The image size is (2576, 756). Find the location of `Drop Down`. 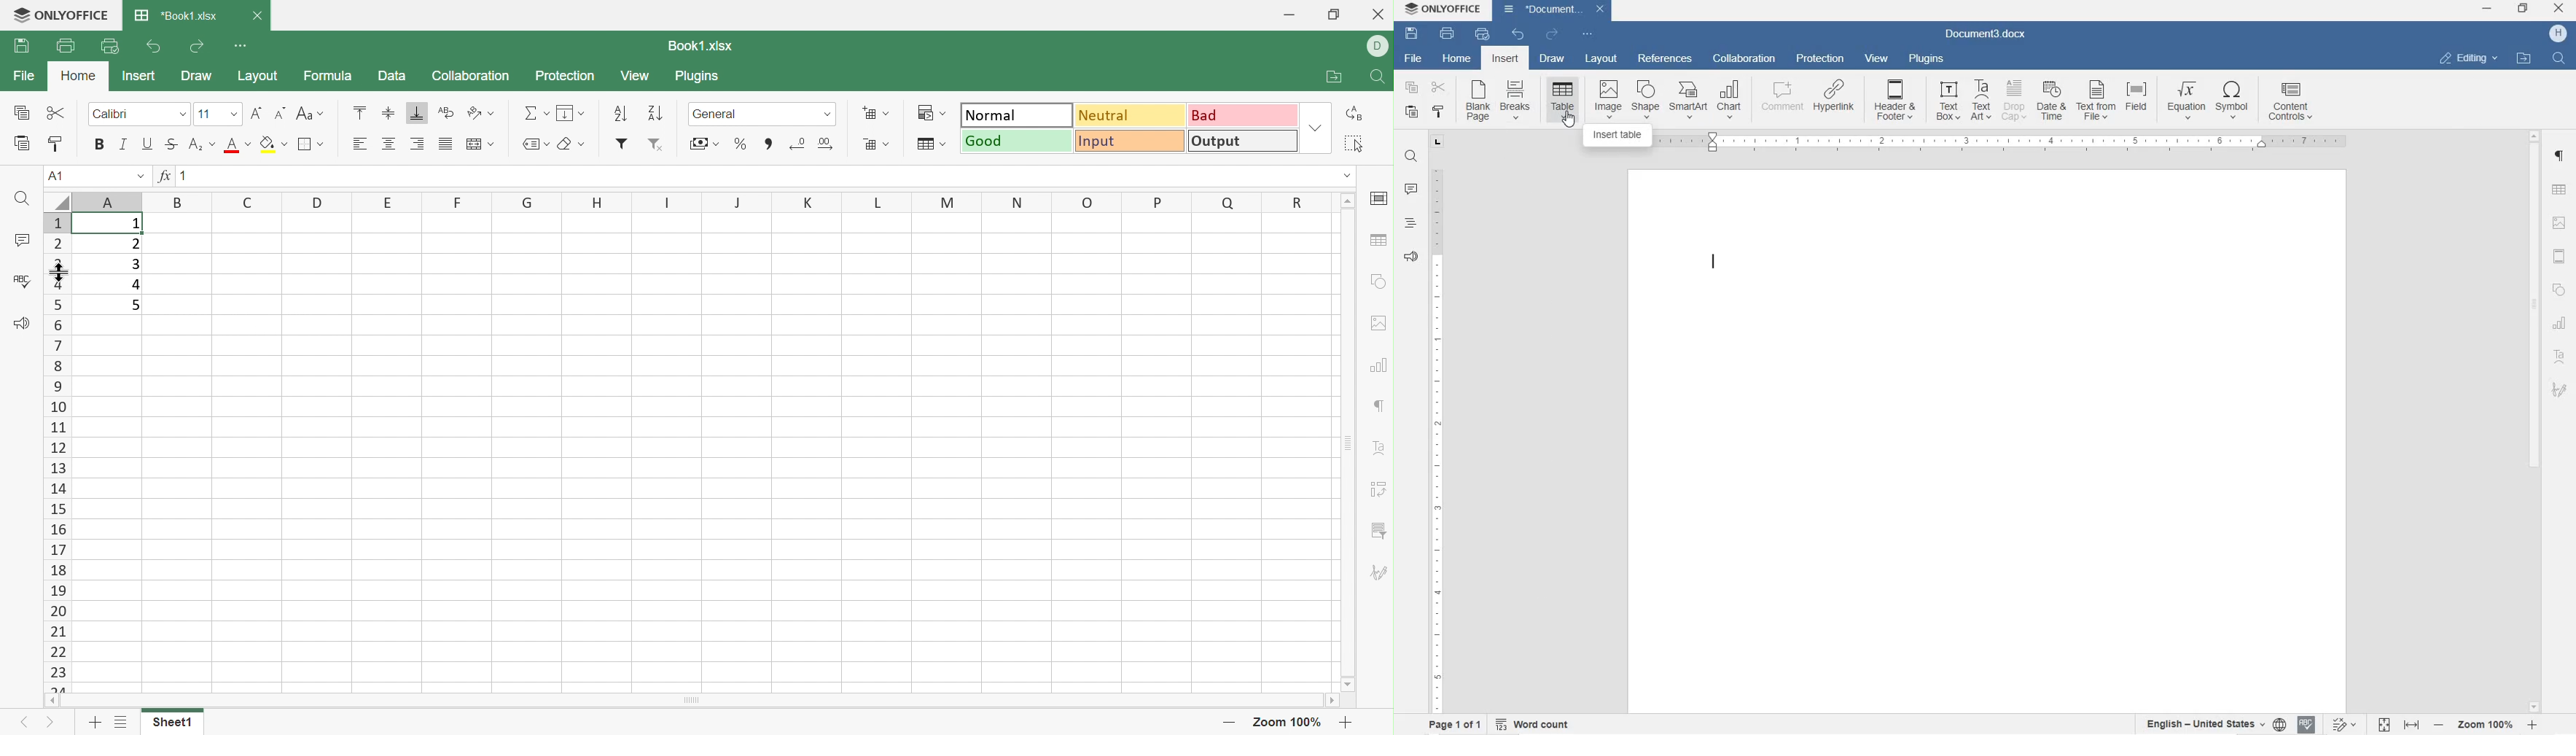

Drop Down is located at coordinates (494, 114).